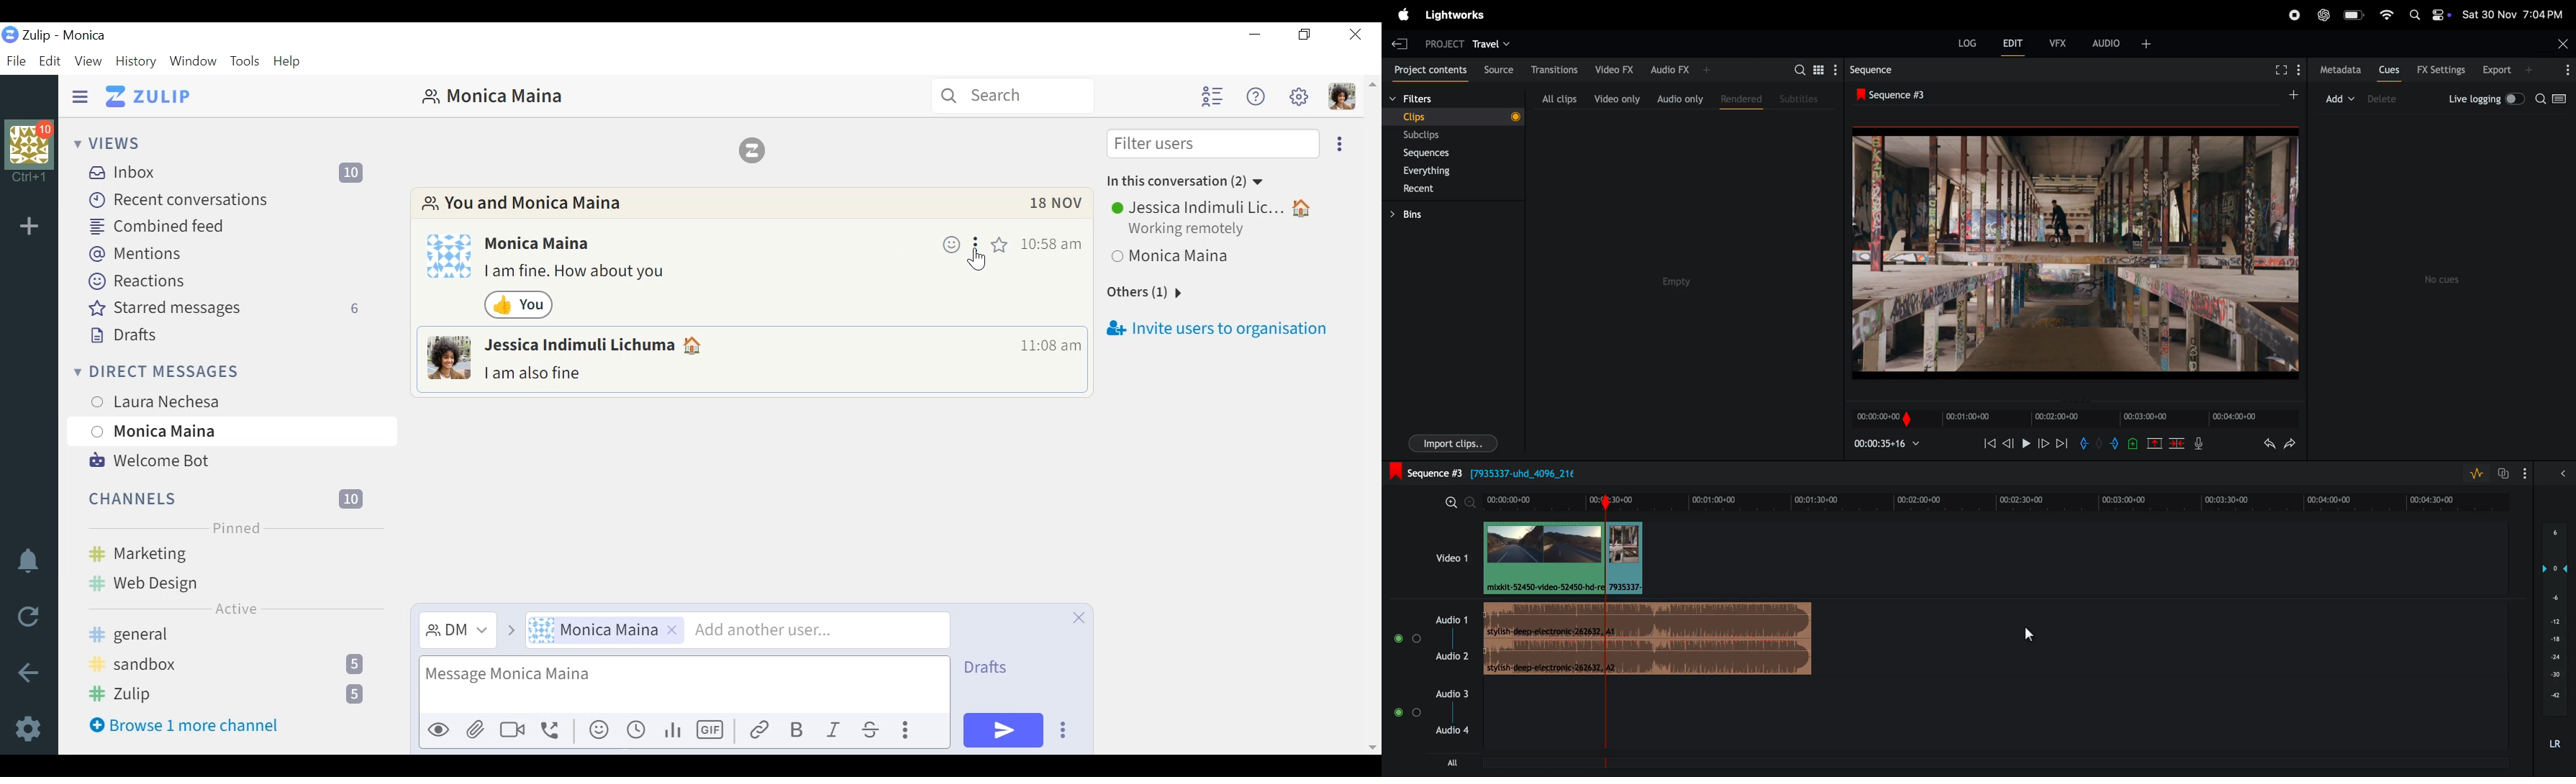 This screenshot has width=2576, height=784. I want to click on Link, so click(759, 730).